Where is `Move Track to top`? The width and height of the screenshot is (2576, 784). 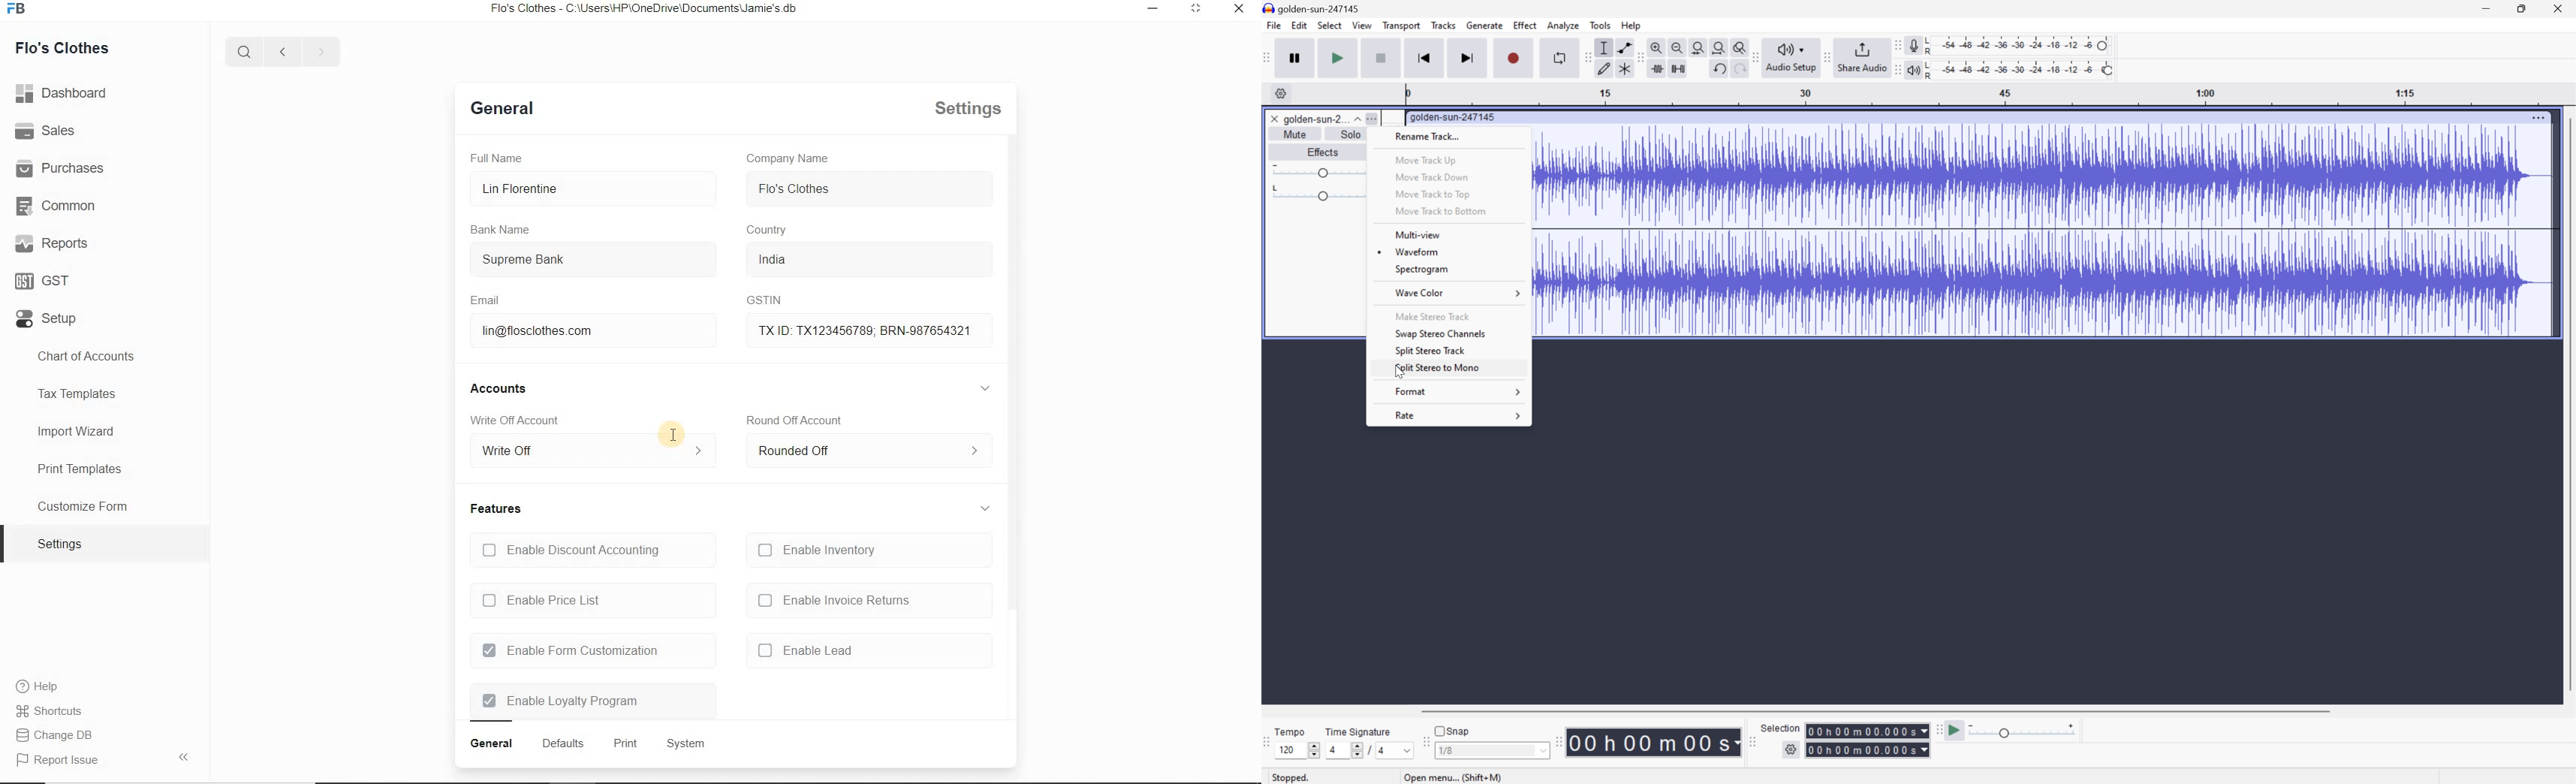
Move Track to top is located at coordinates (1431, 194).